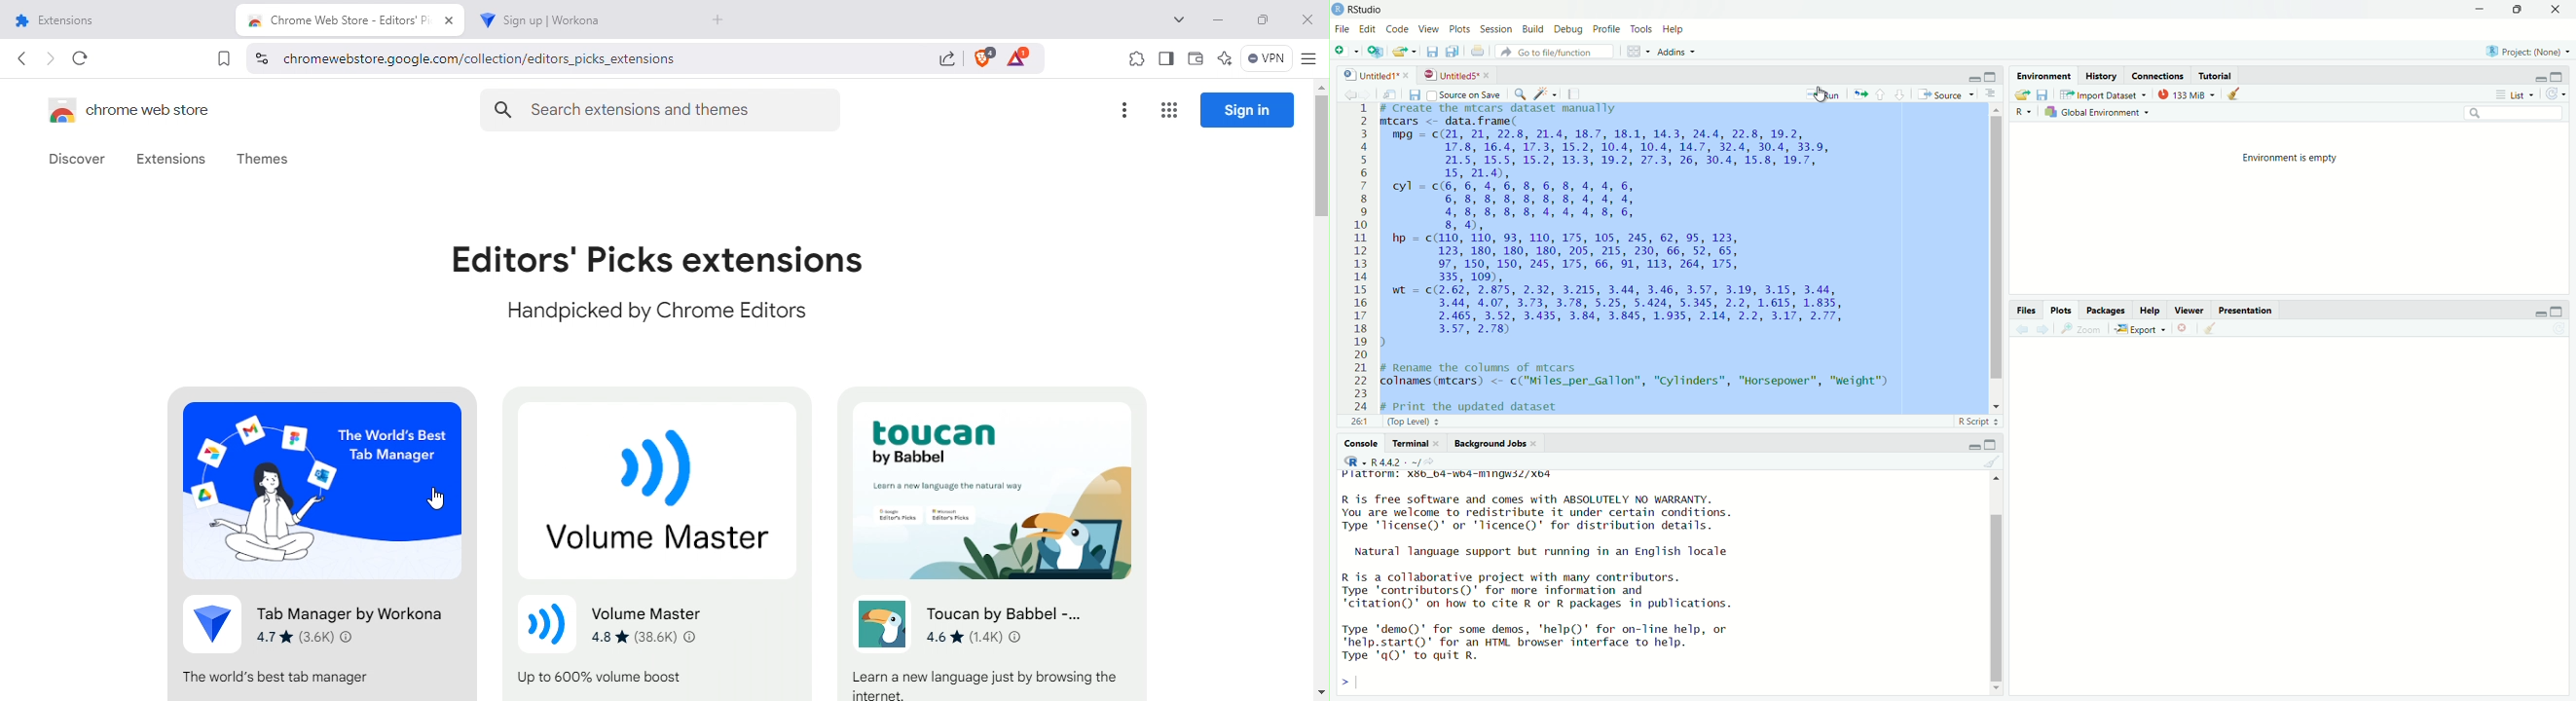  Describe the element at coordinates (1429, 29) in the screenshot. I see `View` at that location.